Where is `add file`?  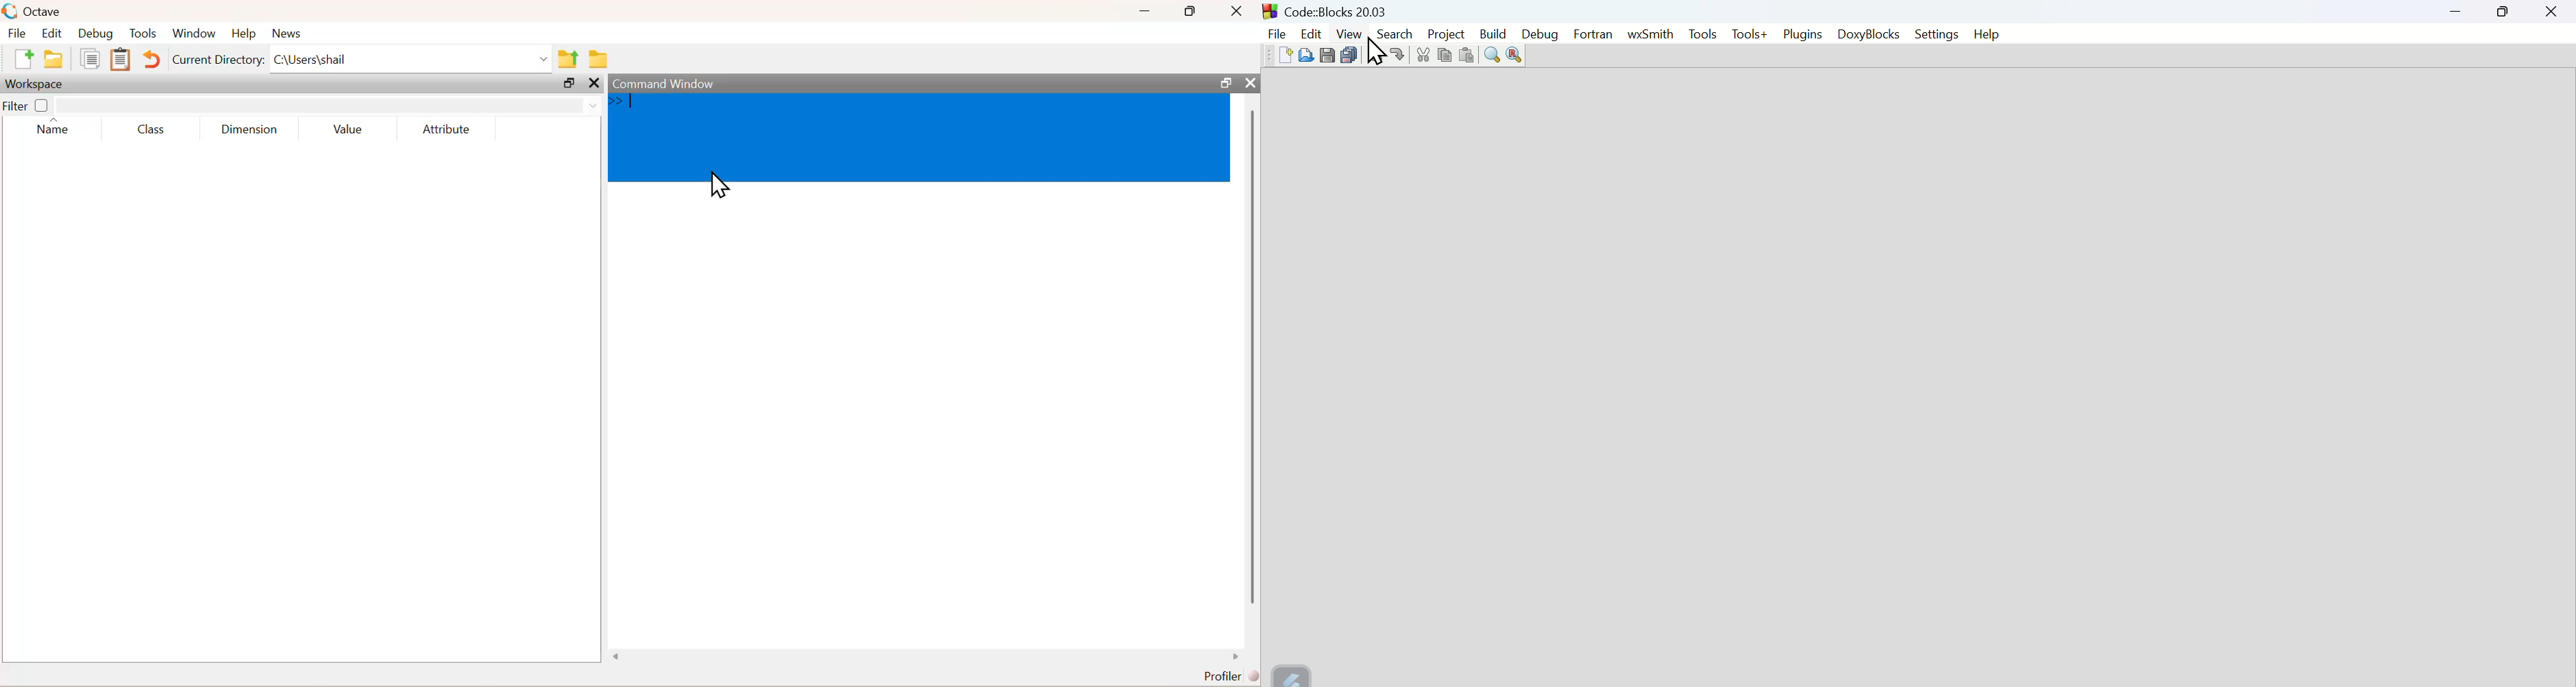
add file is located at coordinates (25, 58).